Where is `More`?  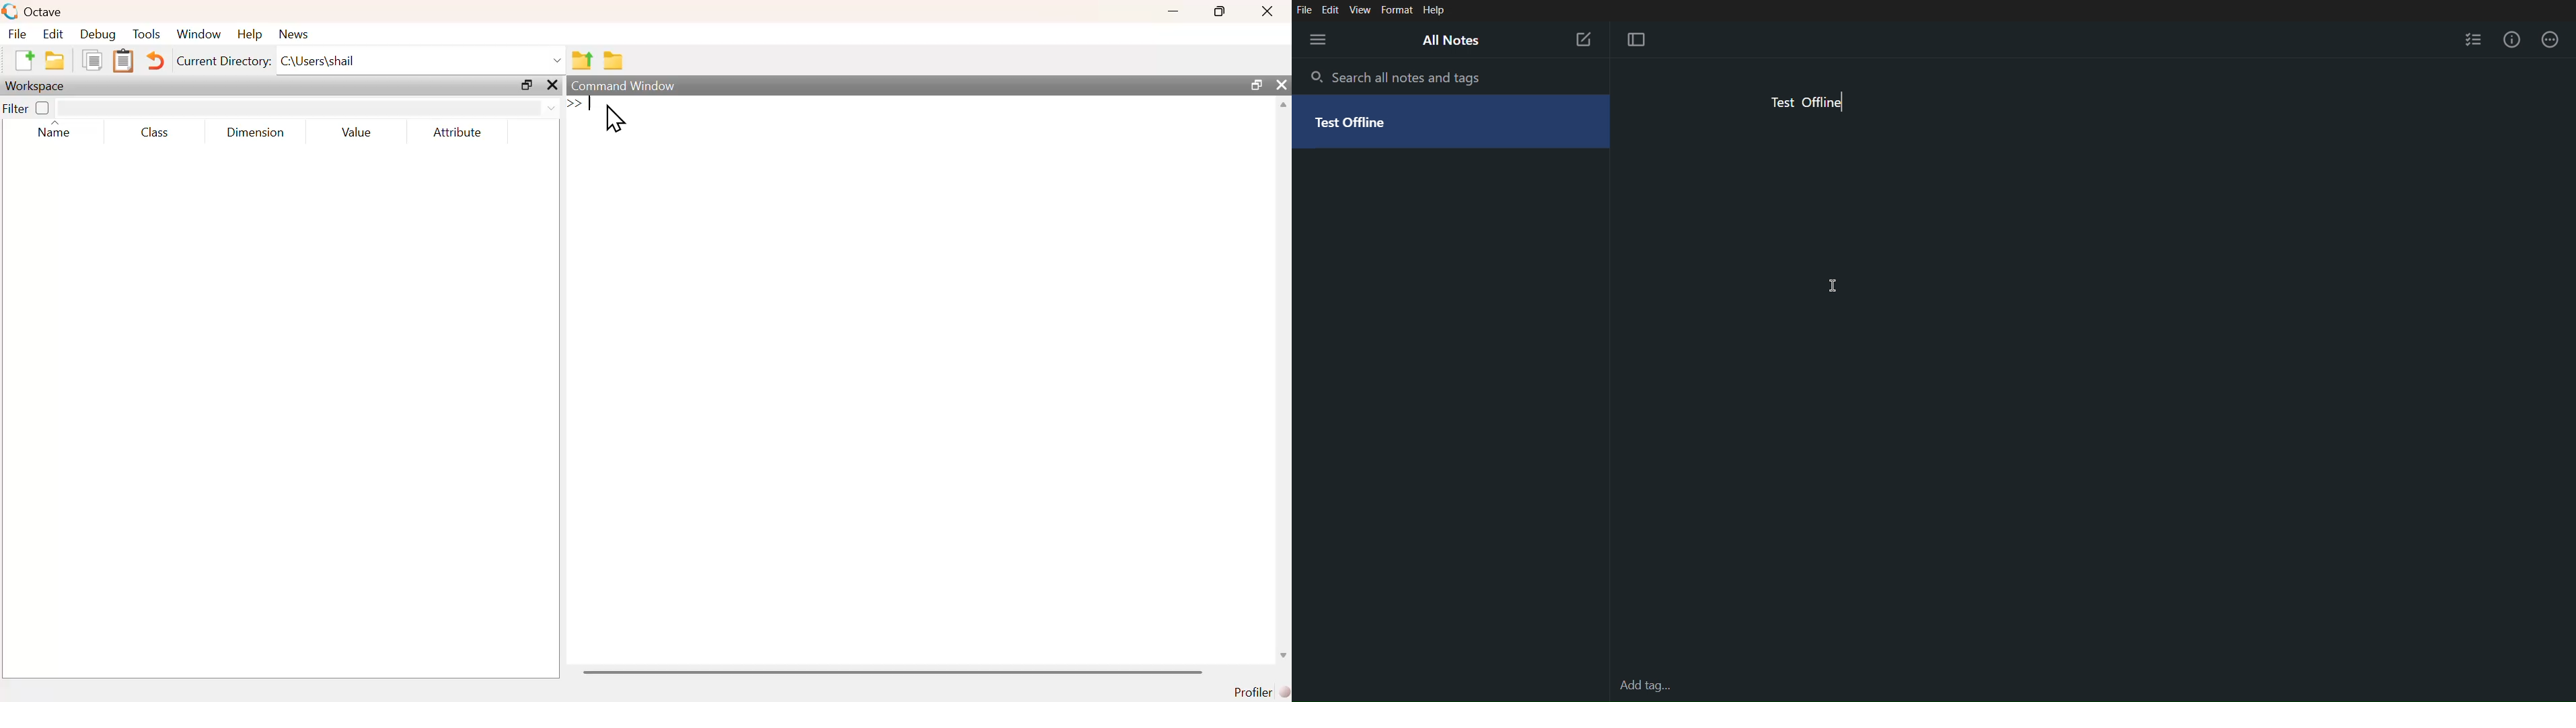 More is located at coordinates (2555, 41).